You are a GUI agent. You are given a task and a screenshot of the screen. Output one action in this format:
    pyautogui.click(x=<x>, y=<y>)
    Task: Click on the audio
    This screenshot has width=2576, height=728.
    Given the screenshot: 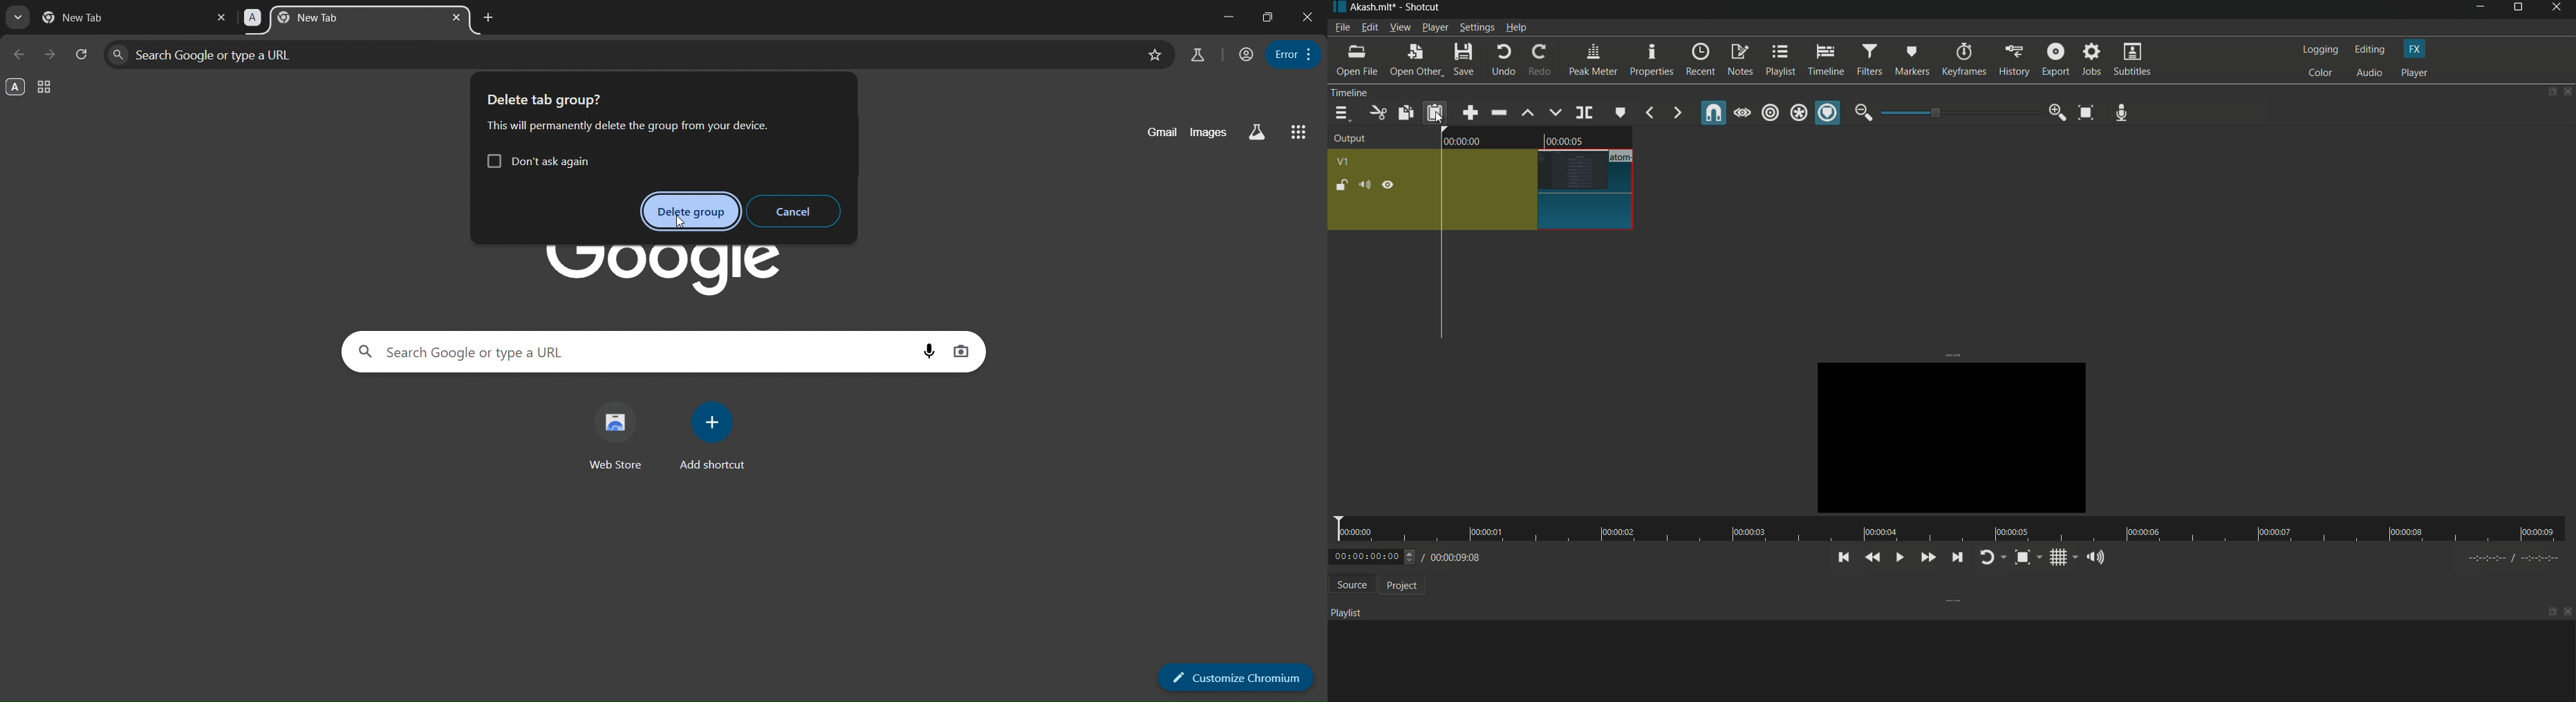 What is the action you would take?
    pyautogui.click(x=2370, y=73)
    